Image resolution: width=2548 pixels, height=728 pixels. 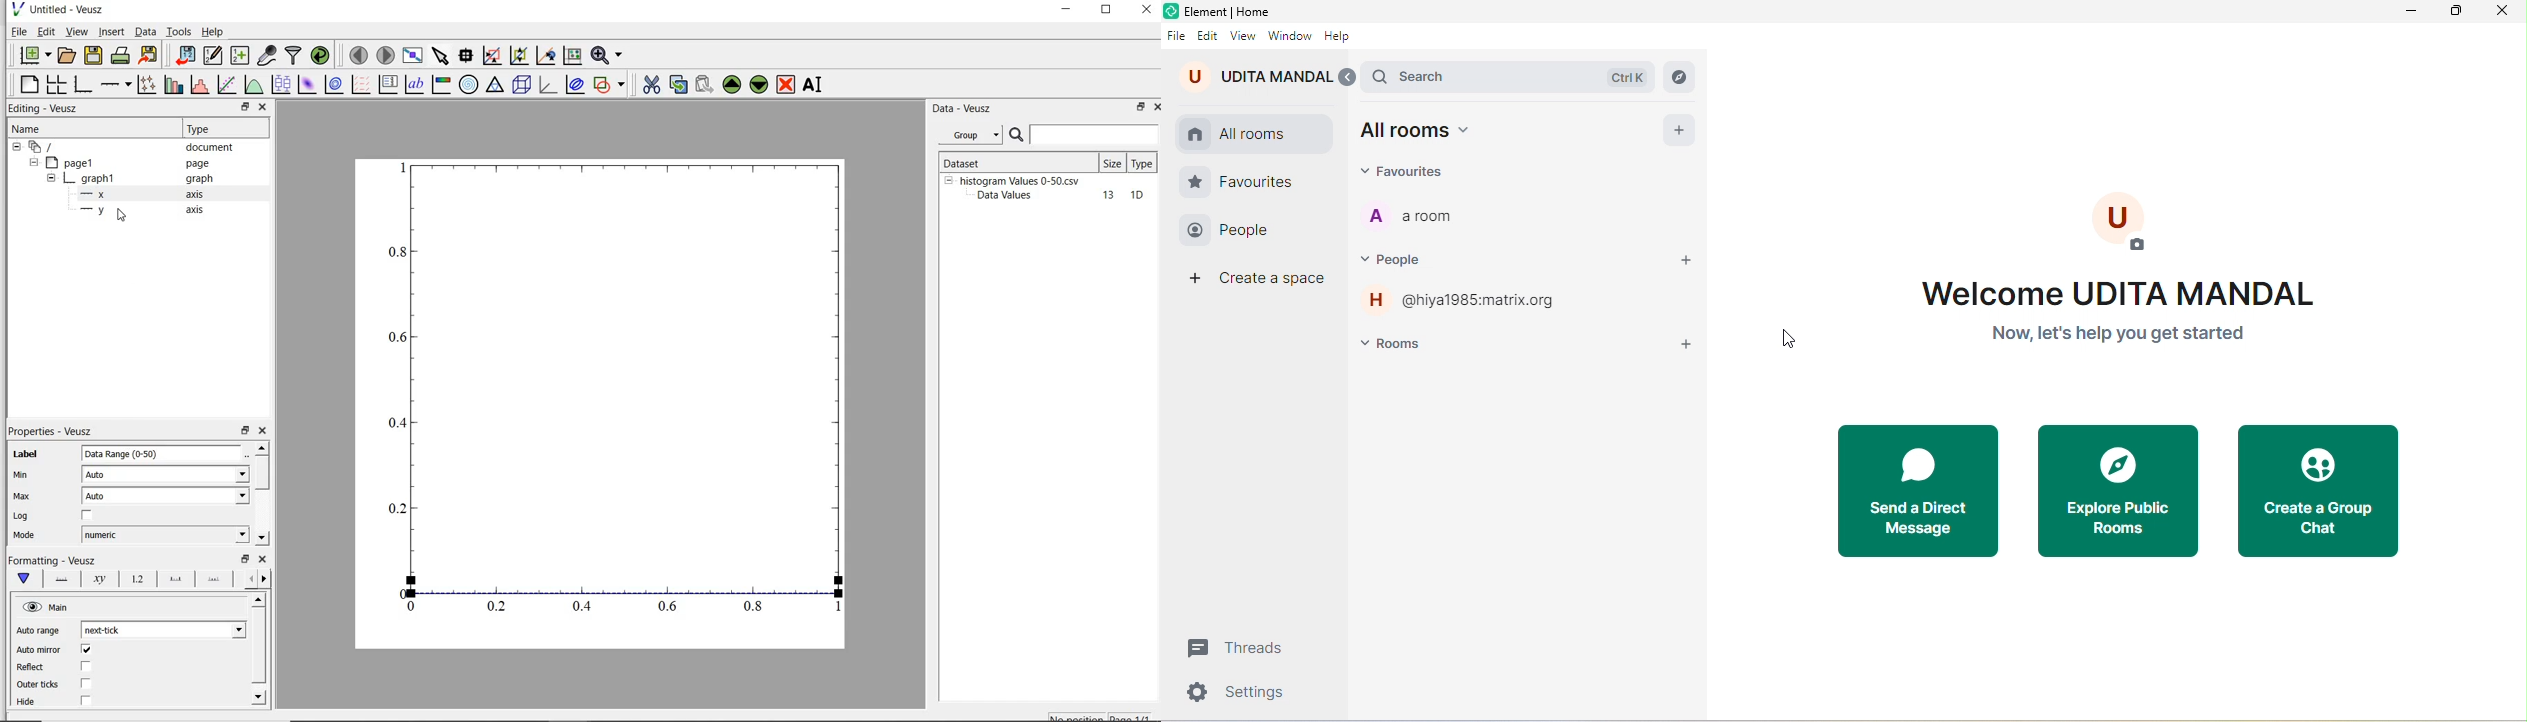 What do you see at coordinates (2456, 11) in the screenshot?
I see `maximize` at bounding box center [2456, 11].